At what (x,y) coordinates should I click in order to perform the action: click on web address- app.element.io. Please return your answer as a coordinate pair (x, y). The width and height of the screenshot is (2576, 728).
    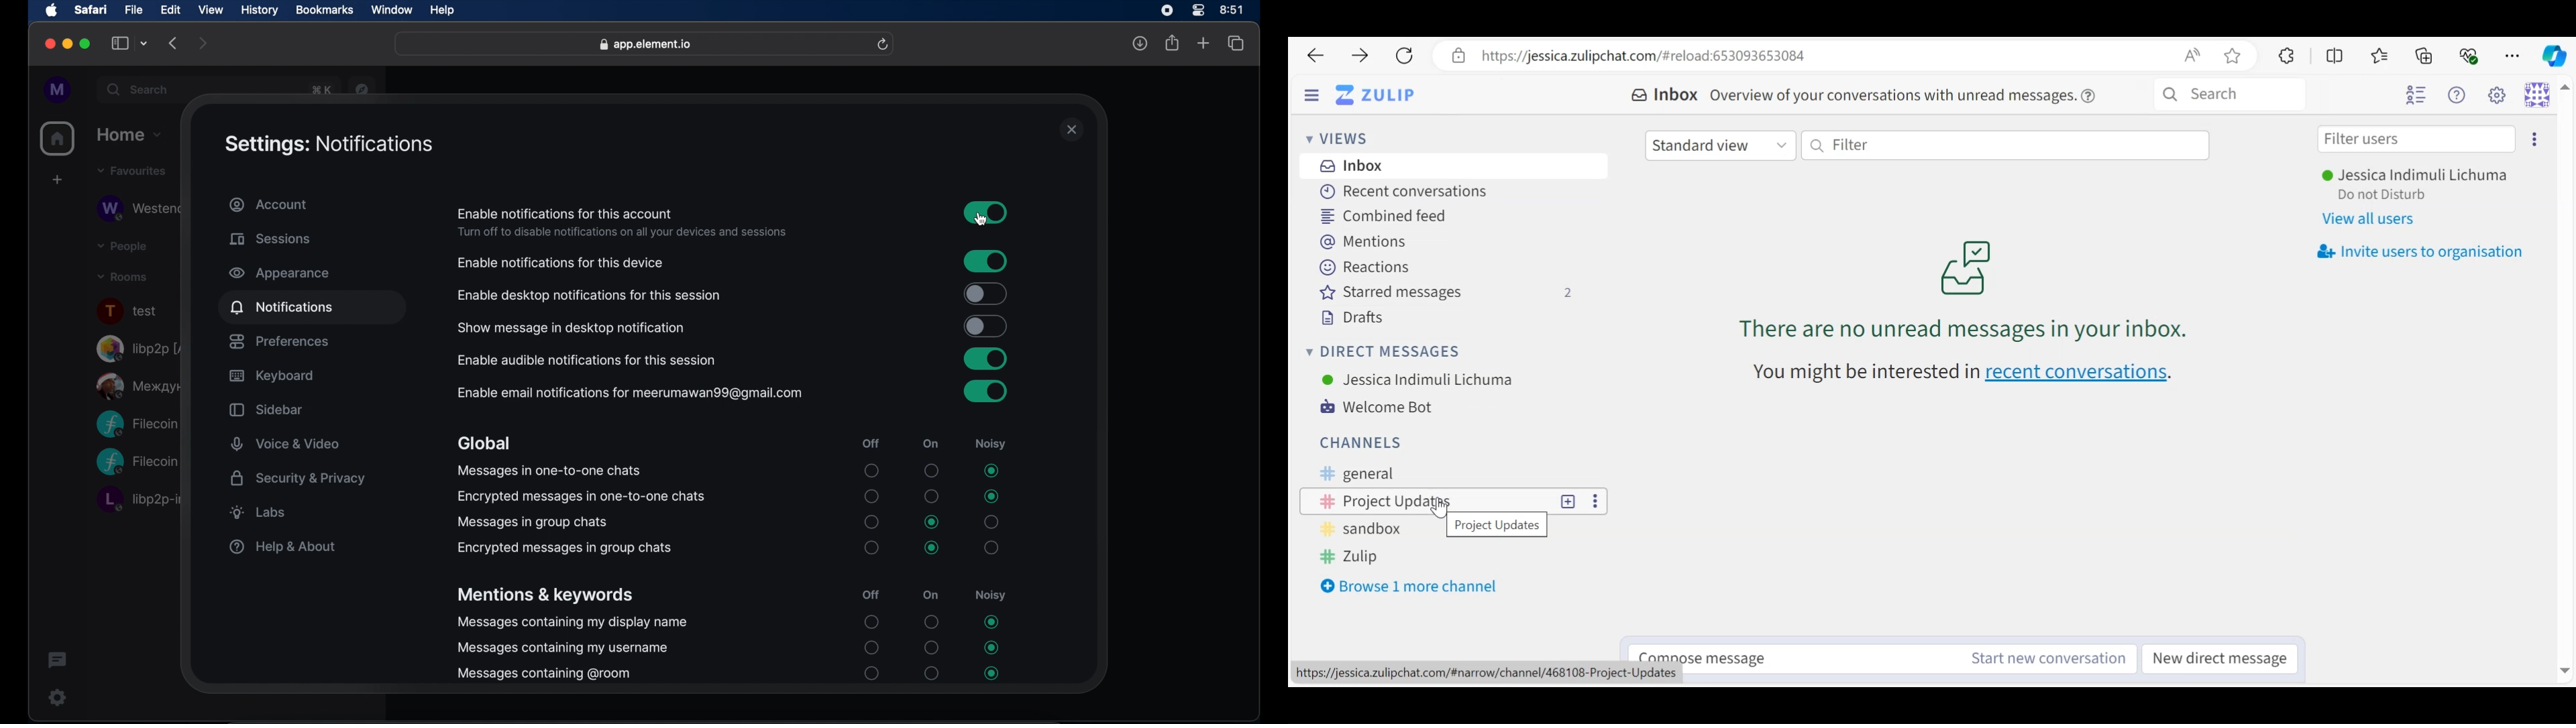
    Looking at the image, I should click on (645, 44).